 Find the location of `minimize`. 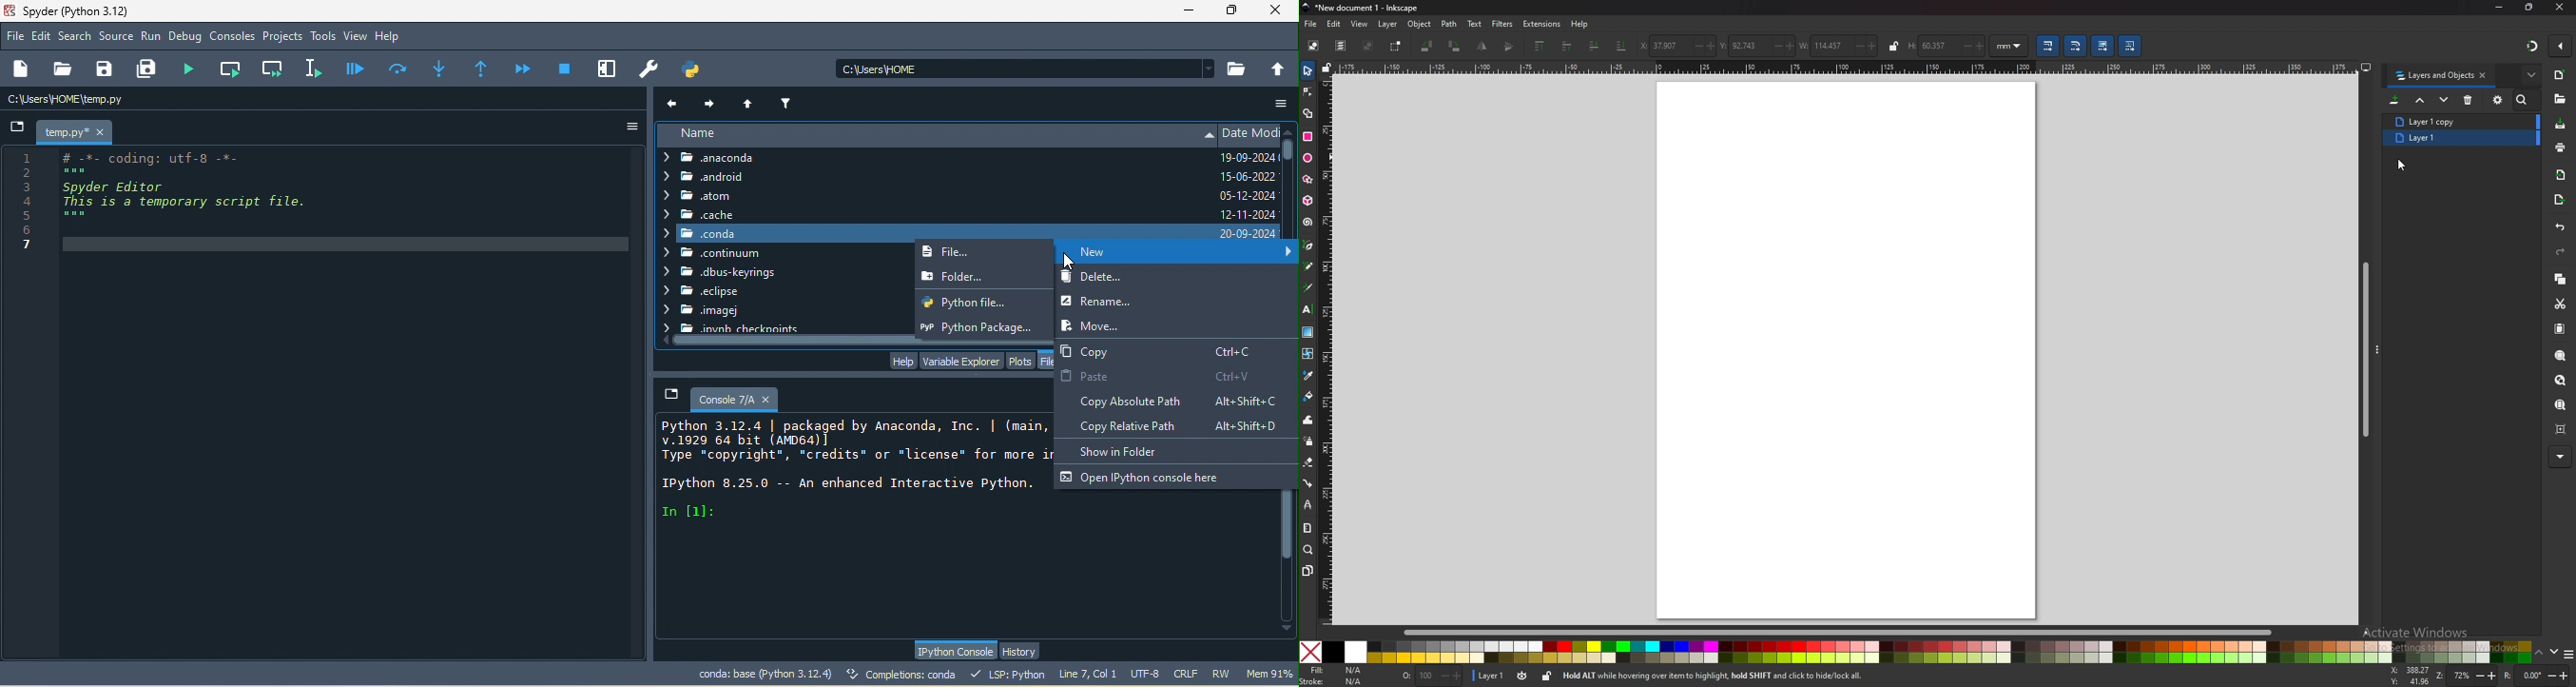

minimize is located at coordinates (1188, 13).